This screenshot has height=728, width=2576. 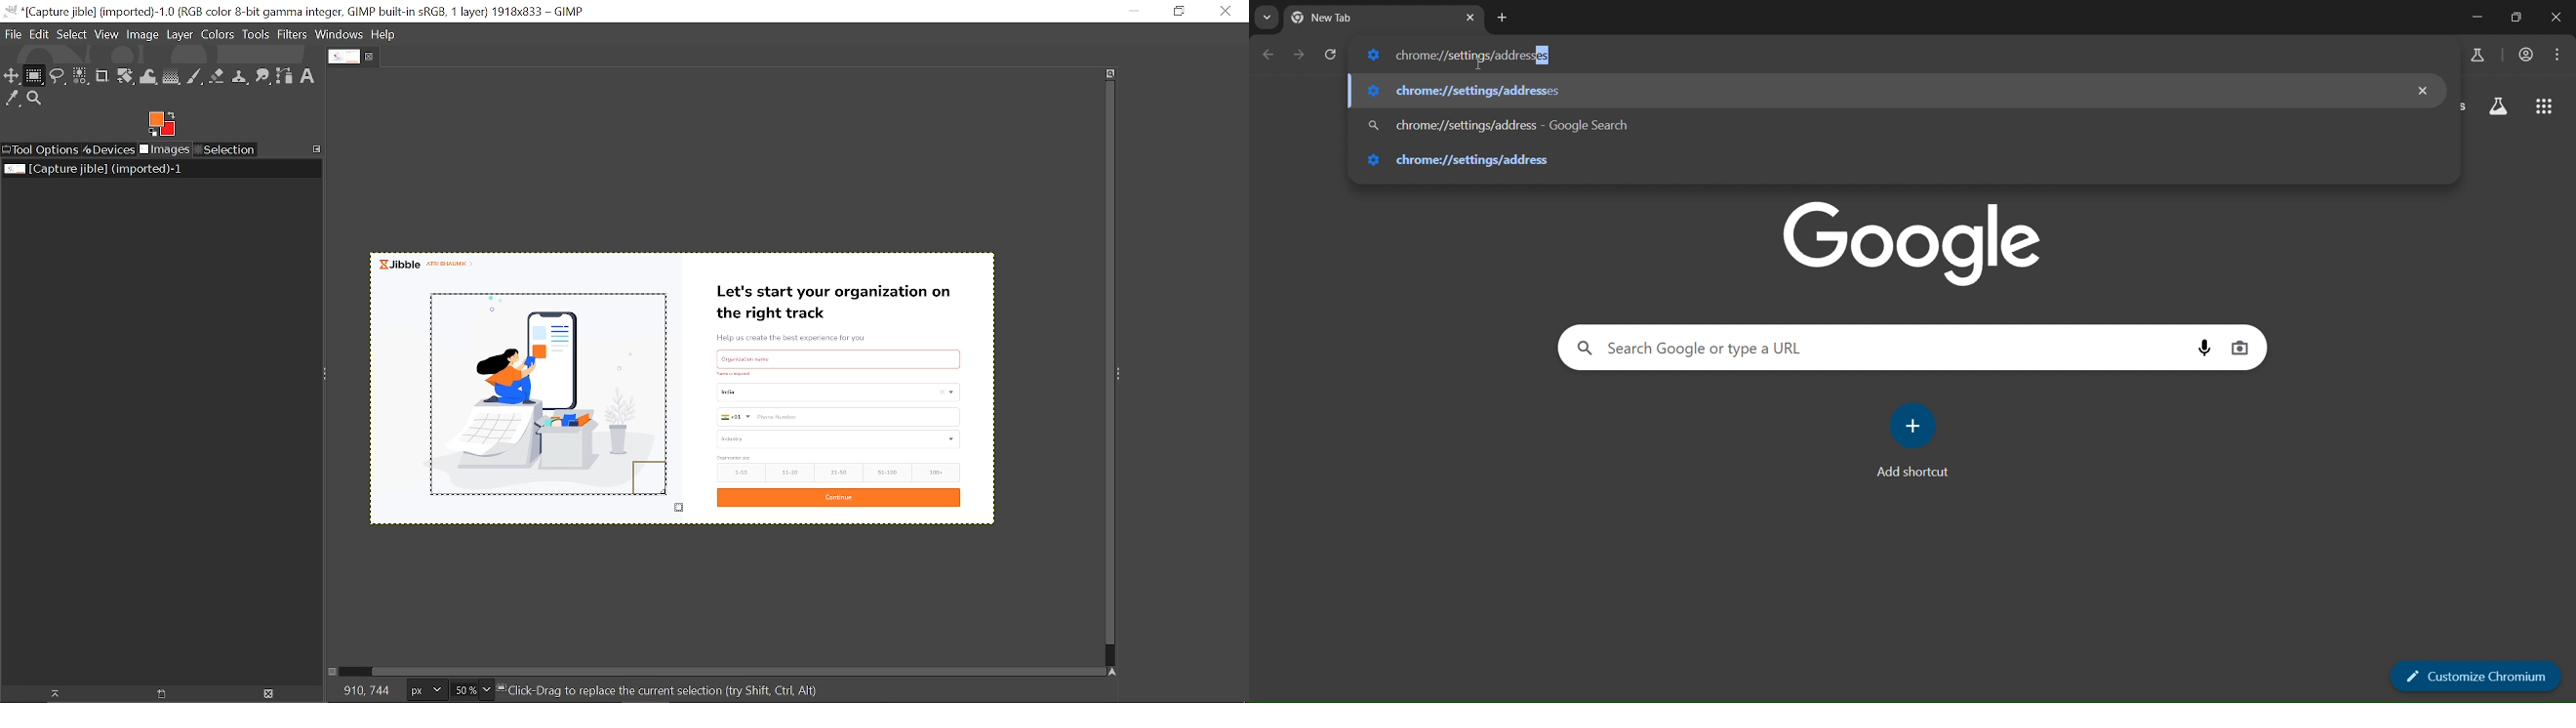 What do you see at coordinates (308, 75) in the screenshot?
I see `Text tool` at bounding box center [308, 75].